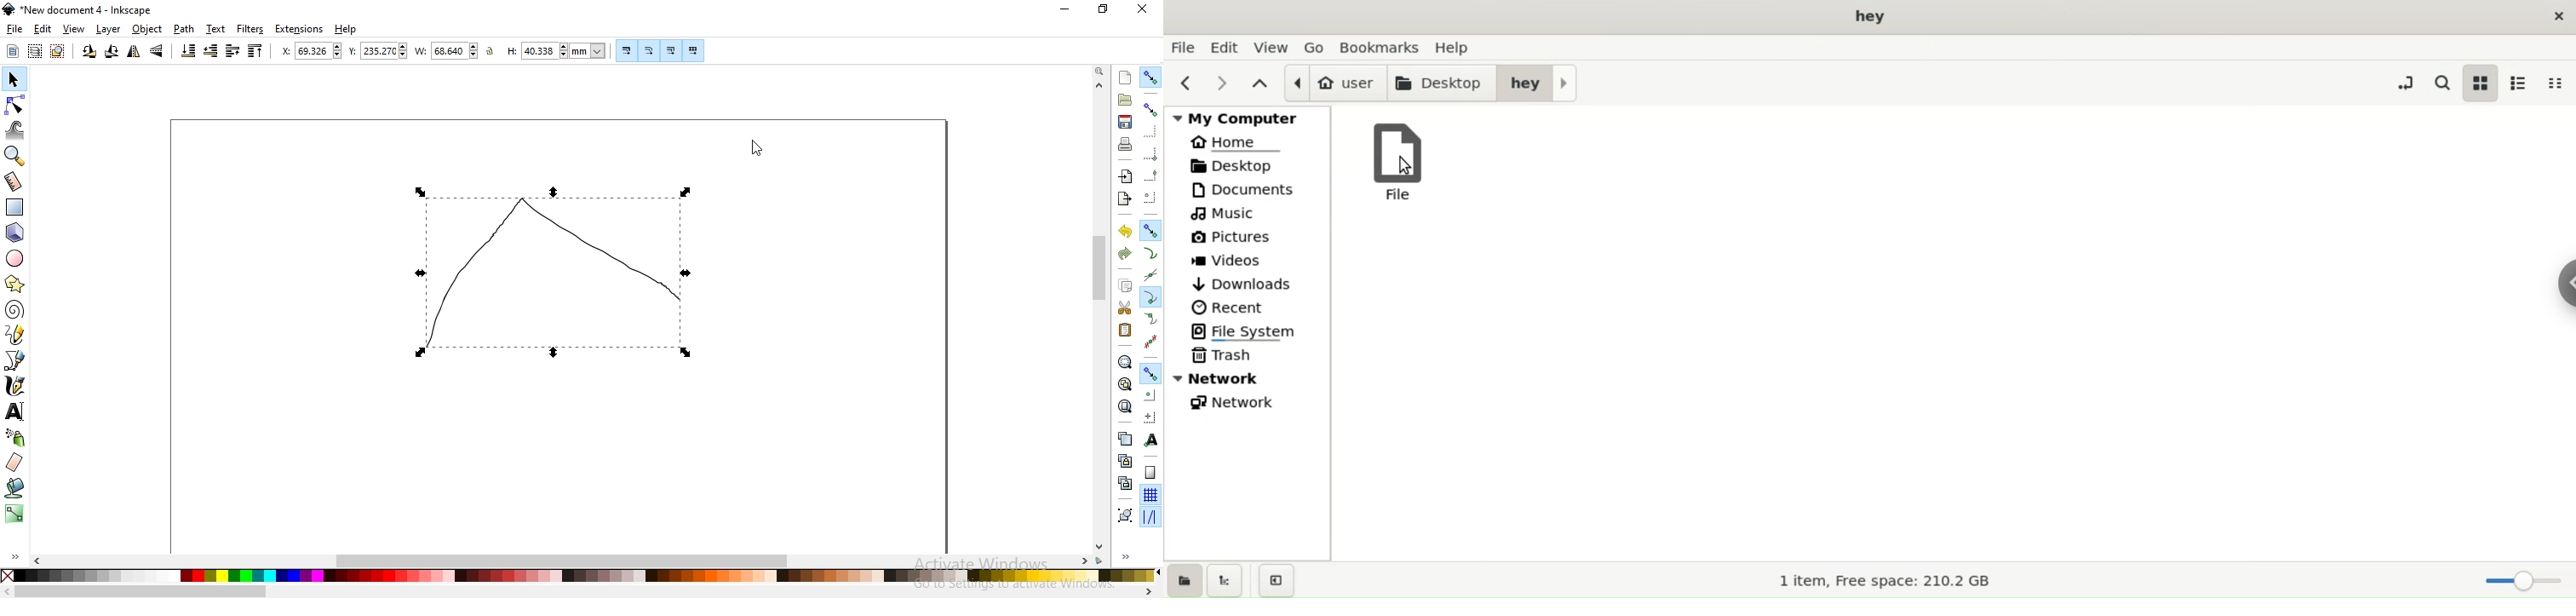 The height and width of the screenshot is (616, 2576). I want to click on view, so click(74, 30).